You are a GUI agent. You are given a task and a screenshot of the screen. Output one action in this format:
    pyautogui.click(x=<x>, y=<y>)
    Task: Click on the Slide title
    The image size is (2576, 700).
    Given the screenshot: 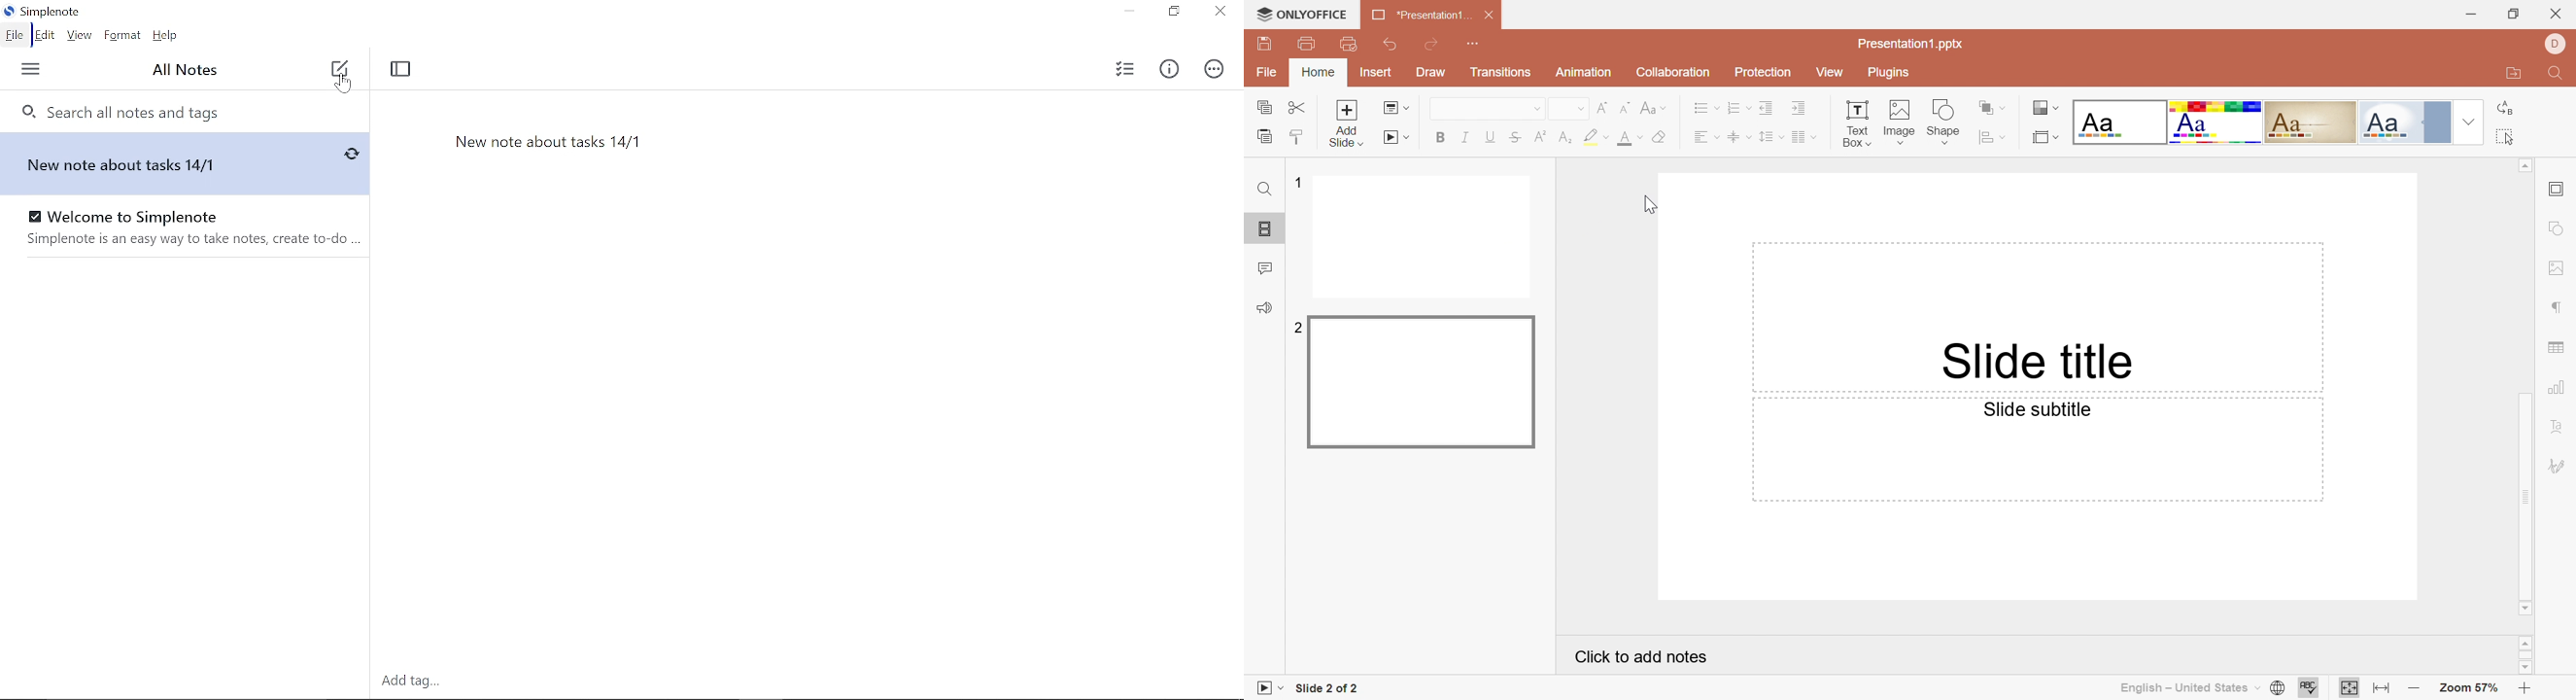 What is the action you would take?
    pyautogui.click(x=2040, y=363)
    